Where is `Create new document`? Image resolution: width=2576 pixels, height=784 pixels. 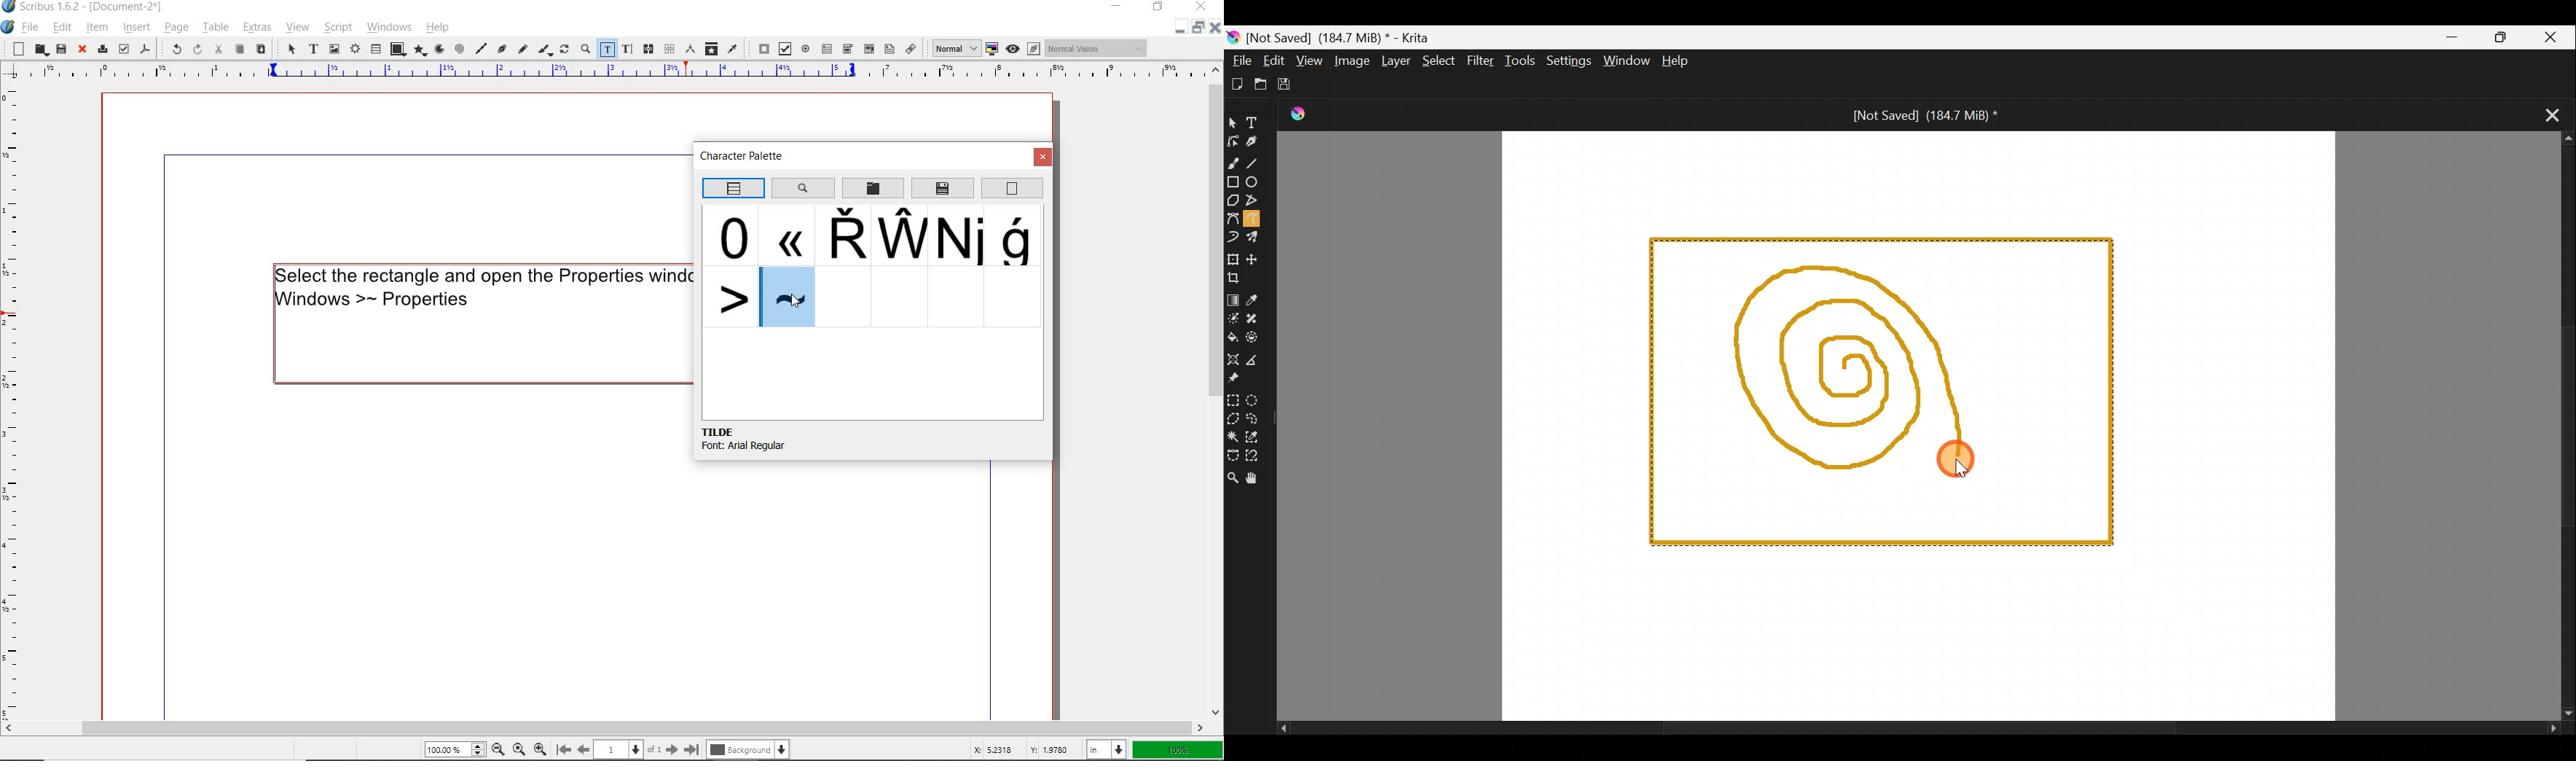
Create new document is located at coordinates (1238, 84).